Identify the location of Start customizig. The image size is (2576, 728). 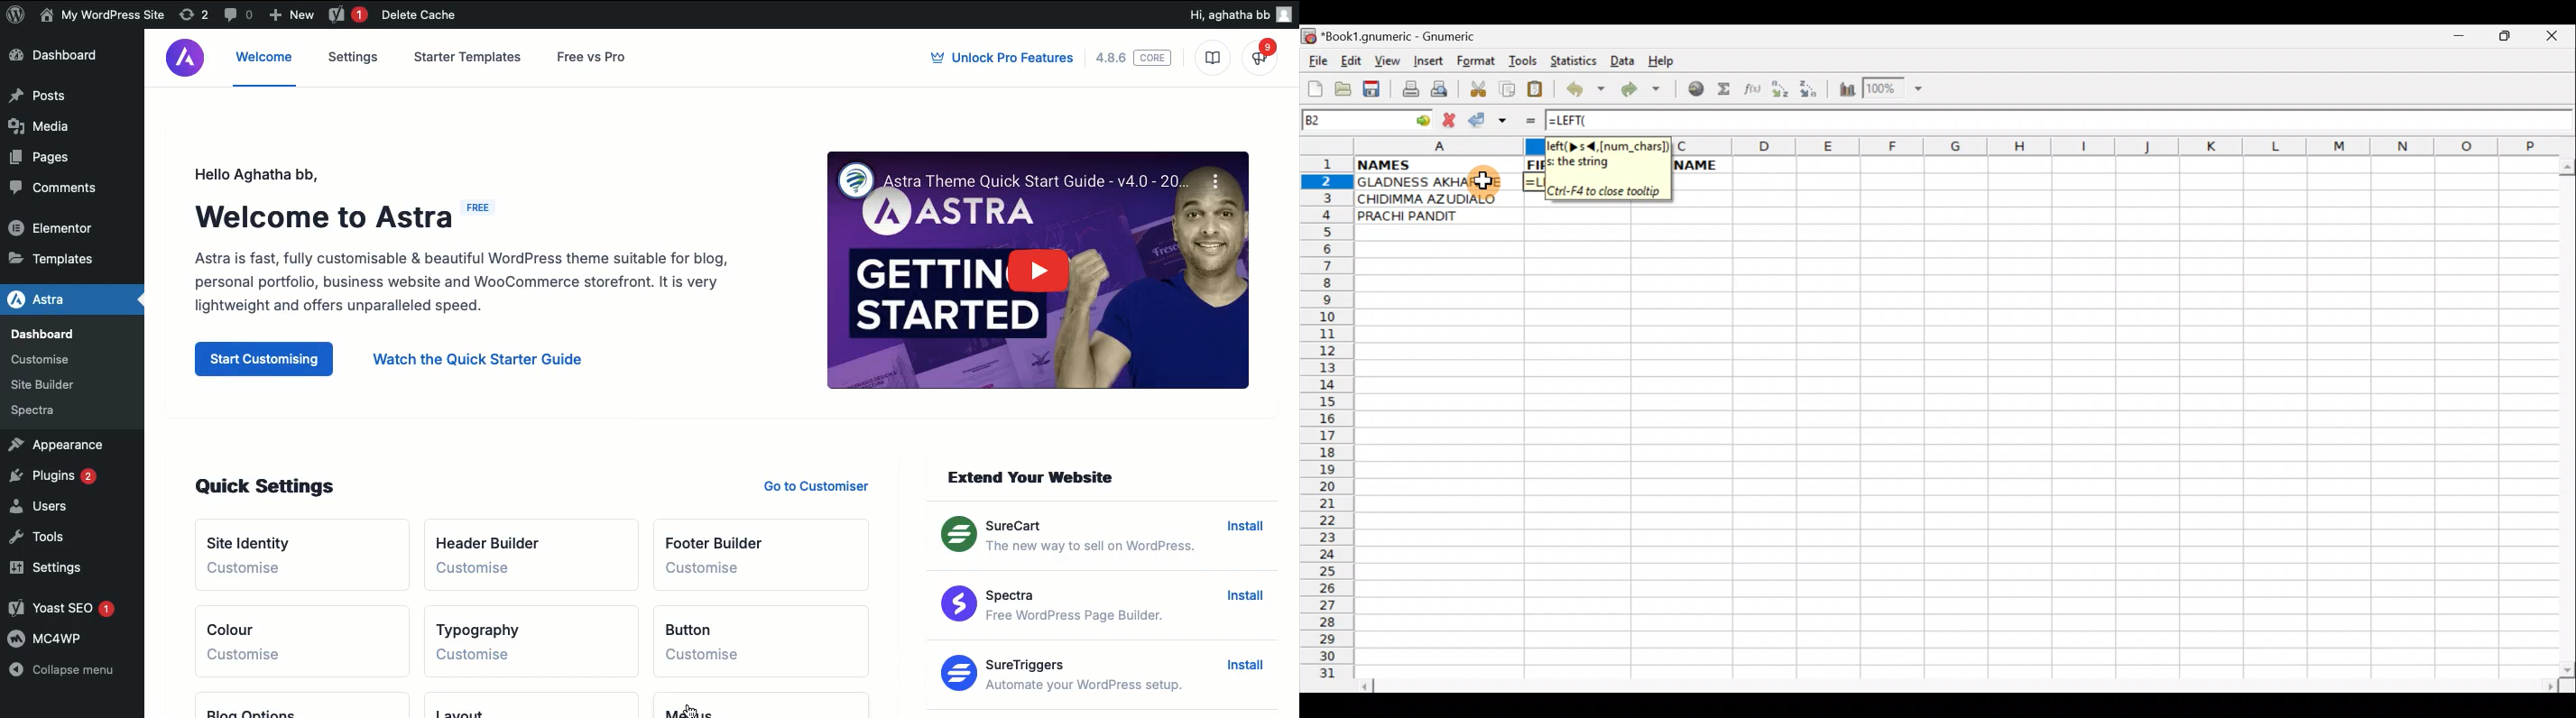
(266, 359).